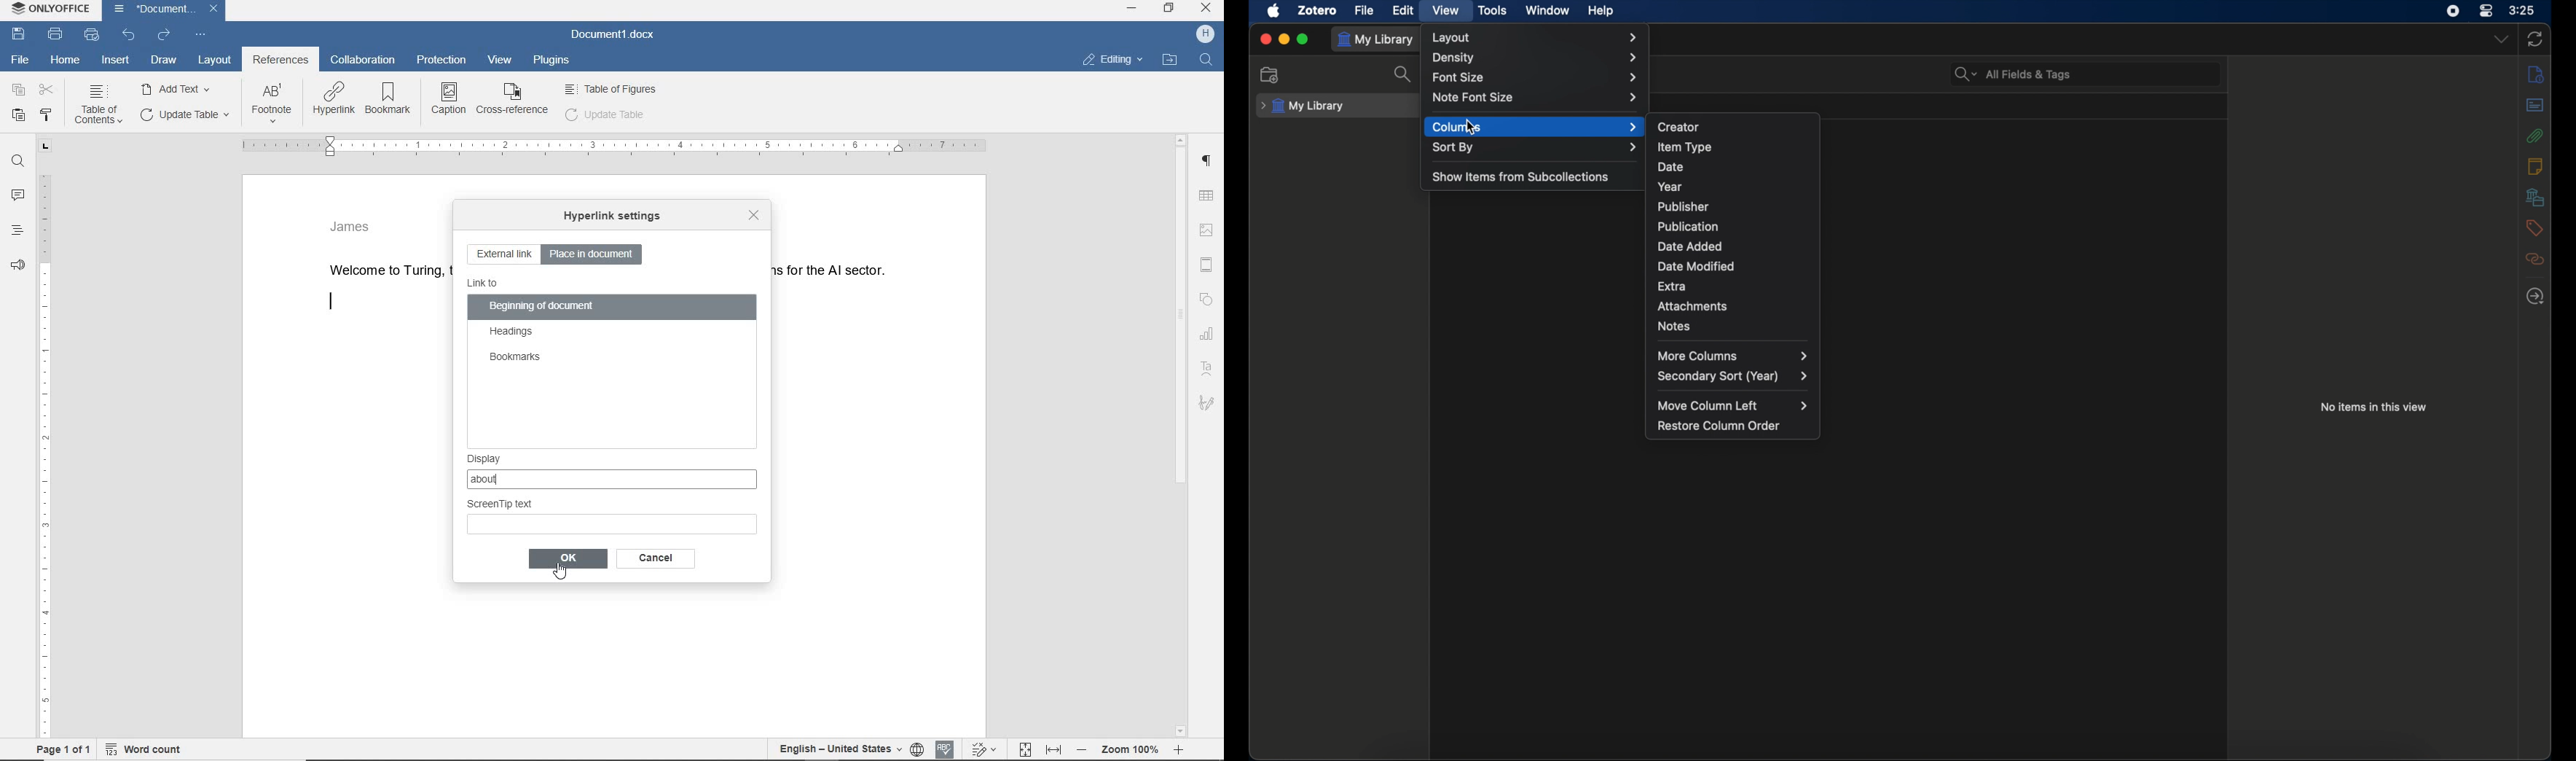  Describe the element at coordinates (945, 749) in the screenshot. I see `spell checking` at that location.